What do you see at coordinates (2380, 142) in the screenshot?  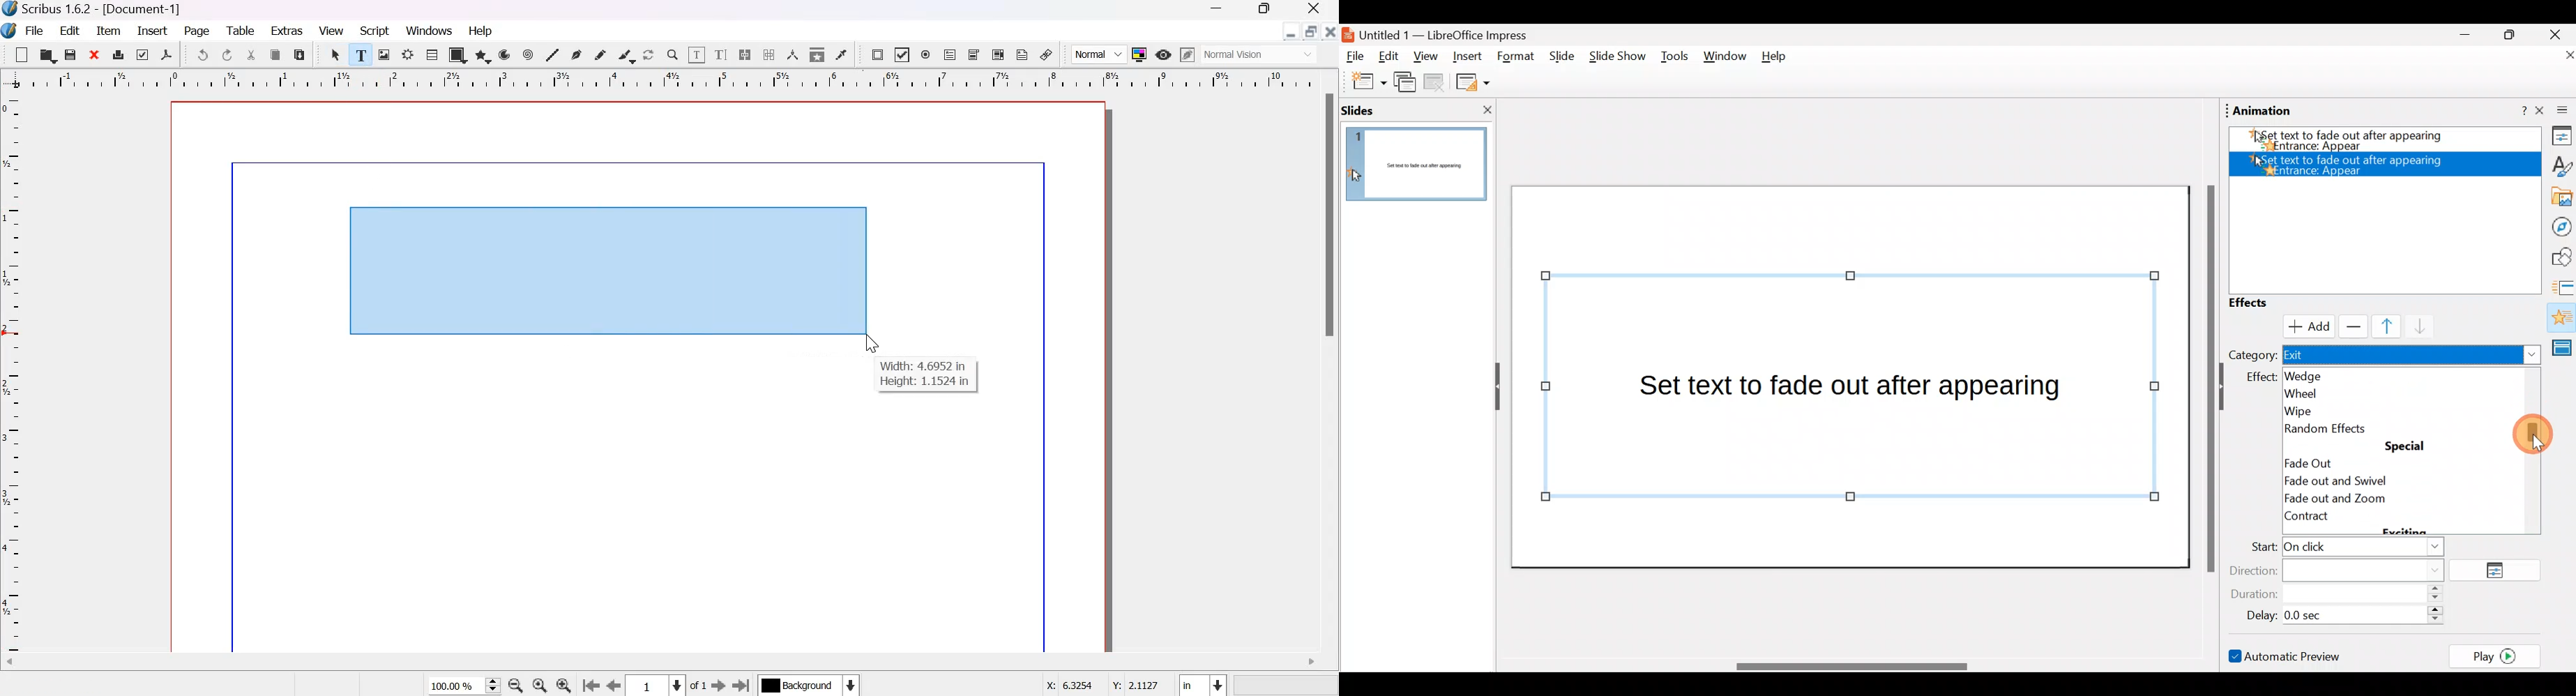 I see `Appear effect added` at bounding box center [2380, 142].